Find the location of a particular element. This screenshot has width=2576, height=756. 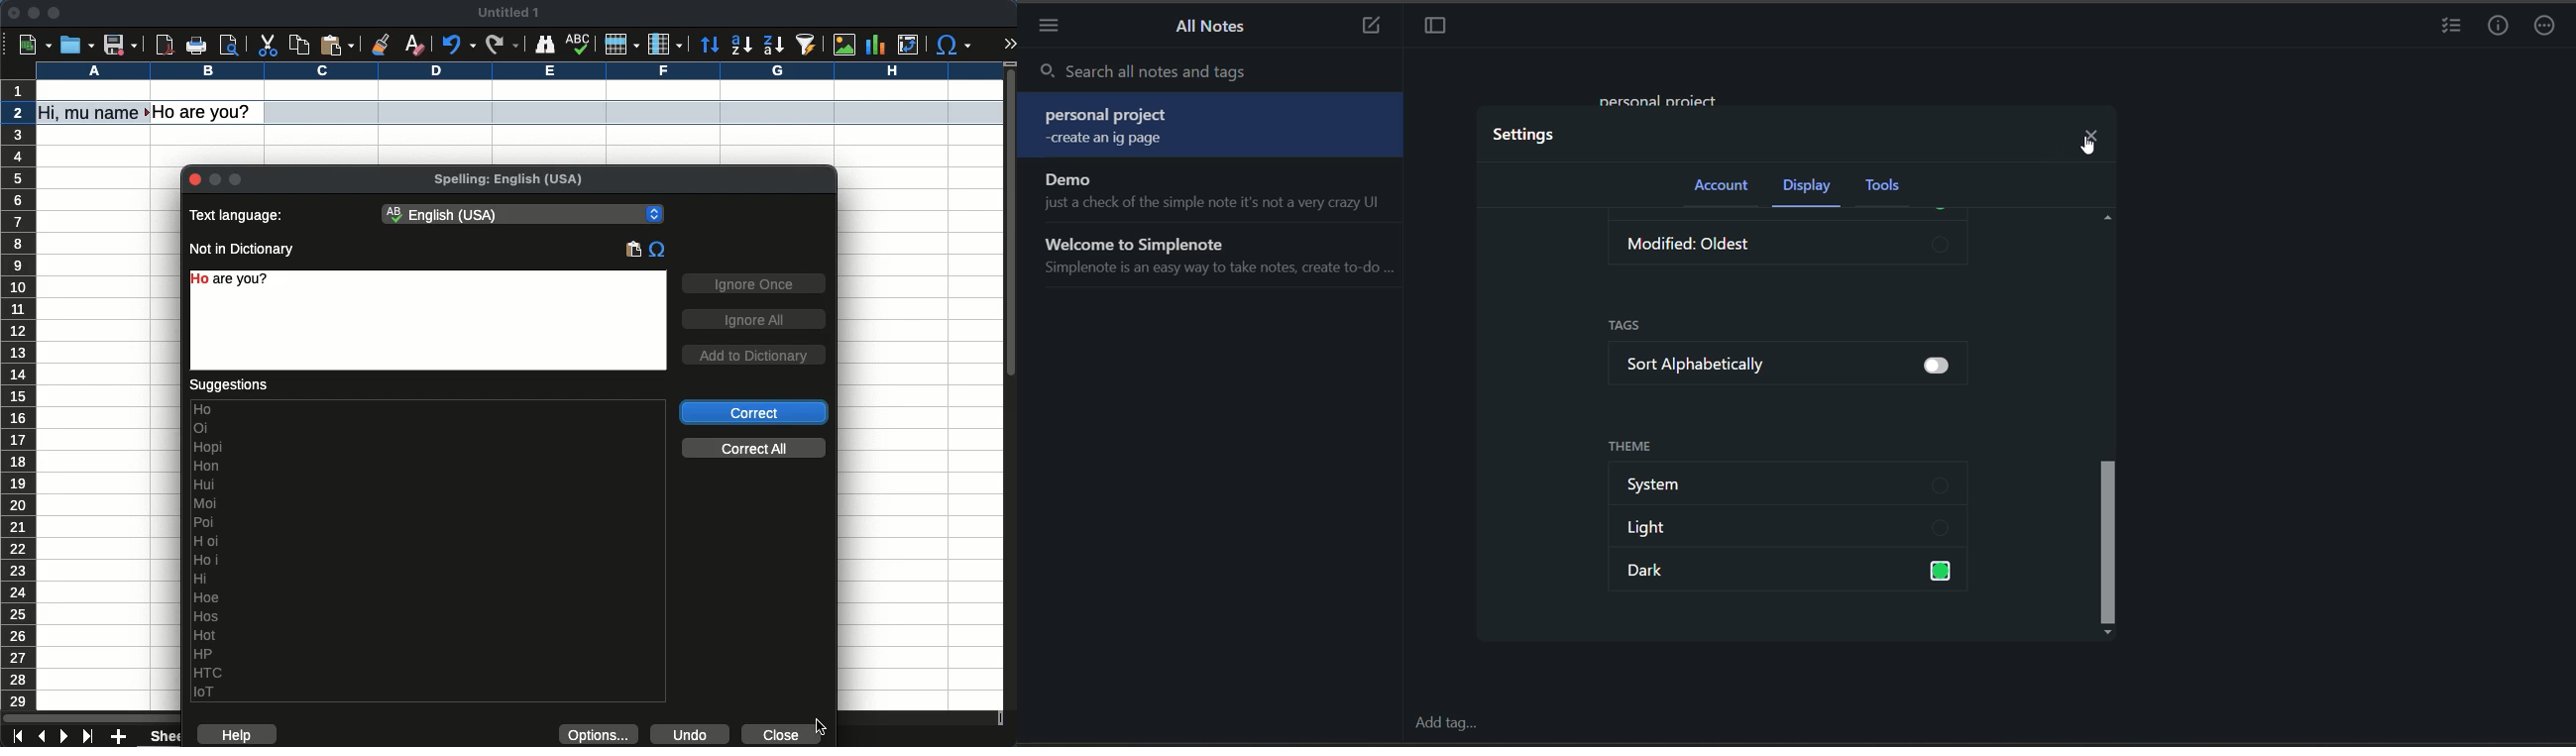

Oi is located at coordinates (201, 428).